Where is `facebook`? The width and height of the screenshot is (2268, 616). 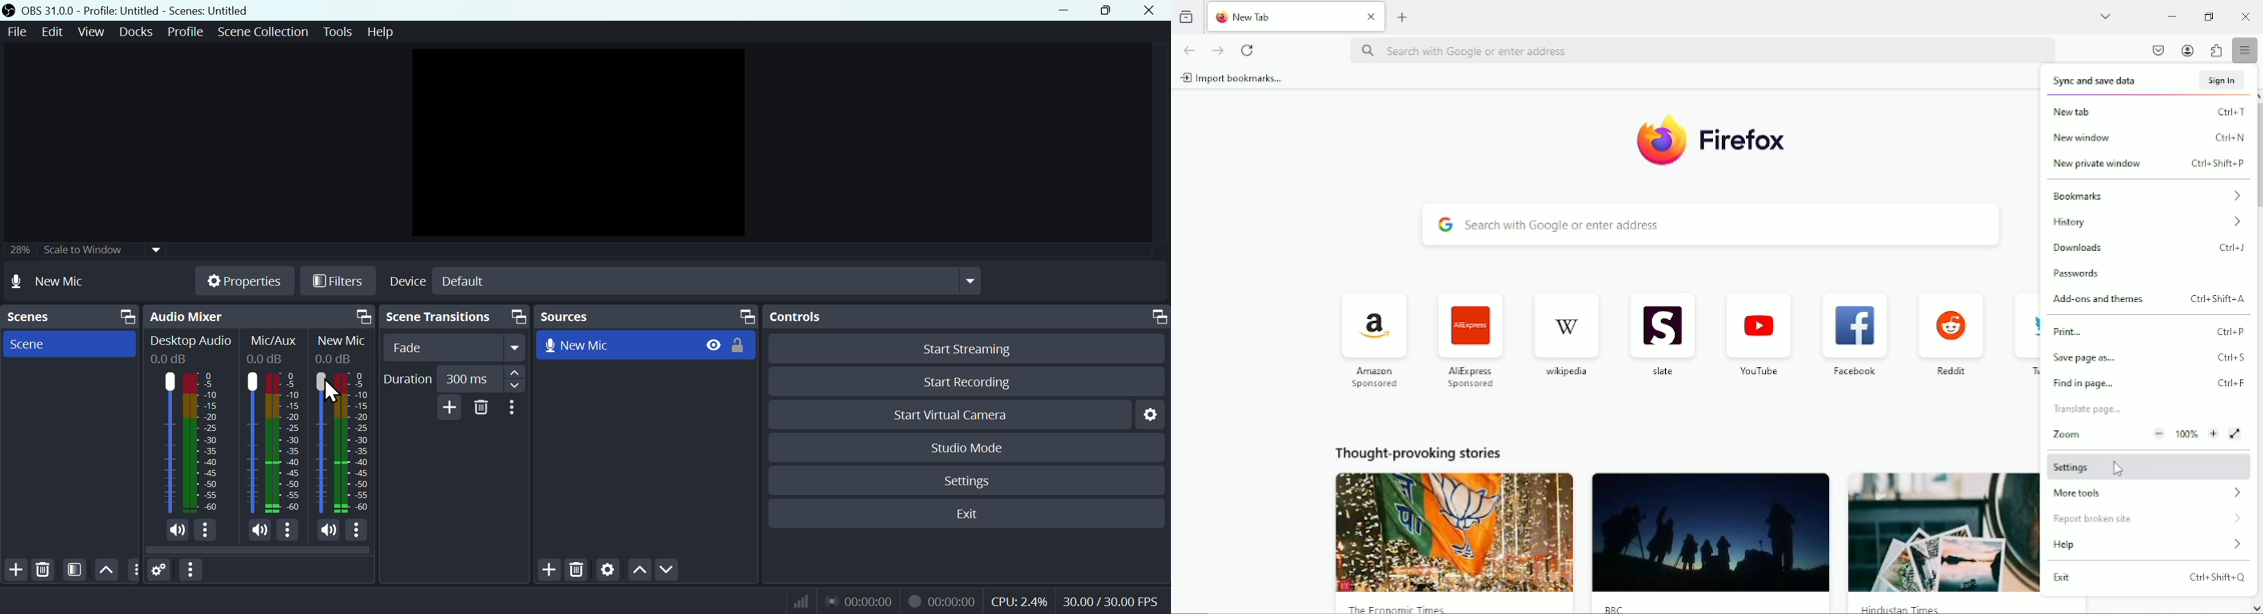 facebook is located at coordinates (1856, 369).